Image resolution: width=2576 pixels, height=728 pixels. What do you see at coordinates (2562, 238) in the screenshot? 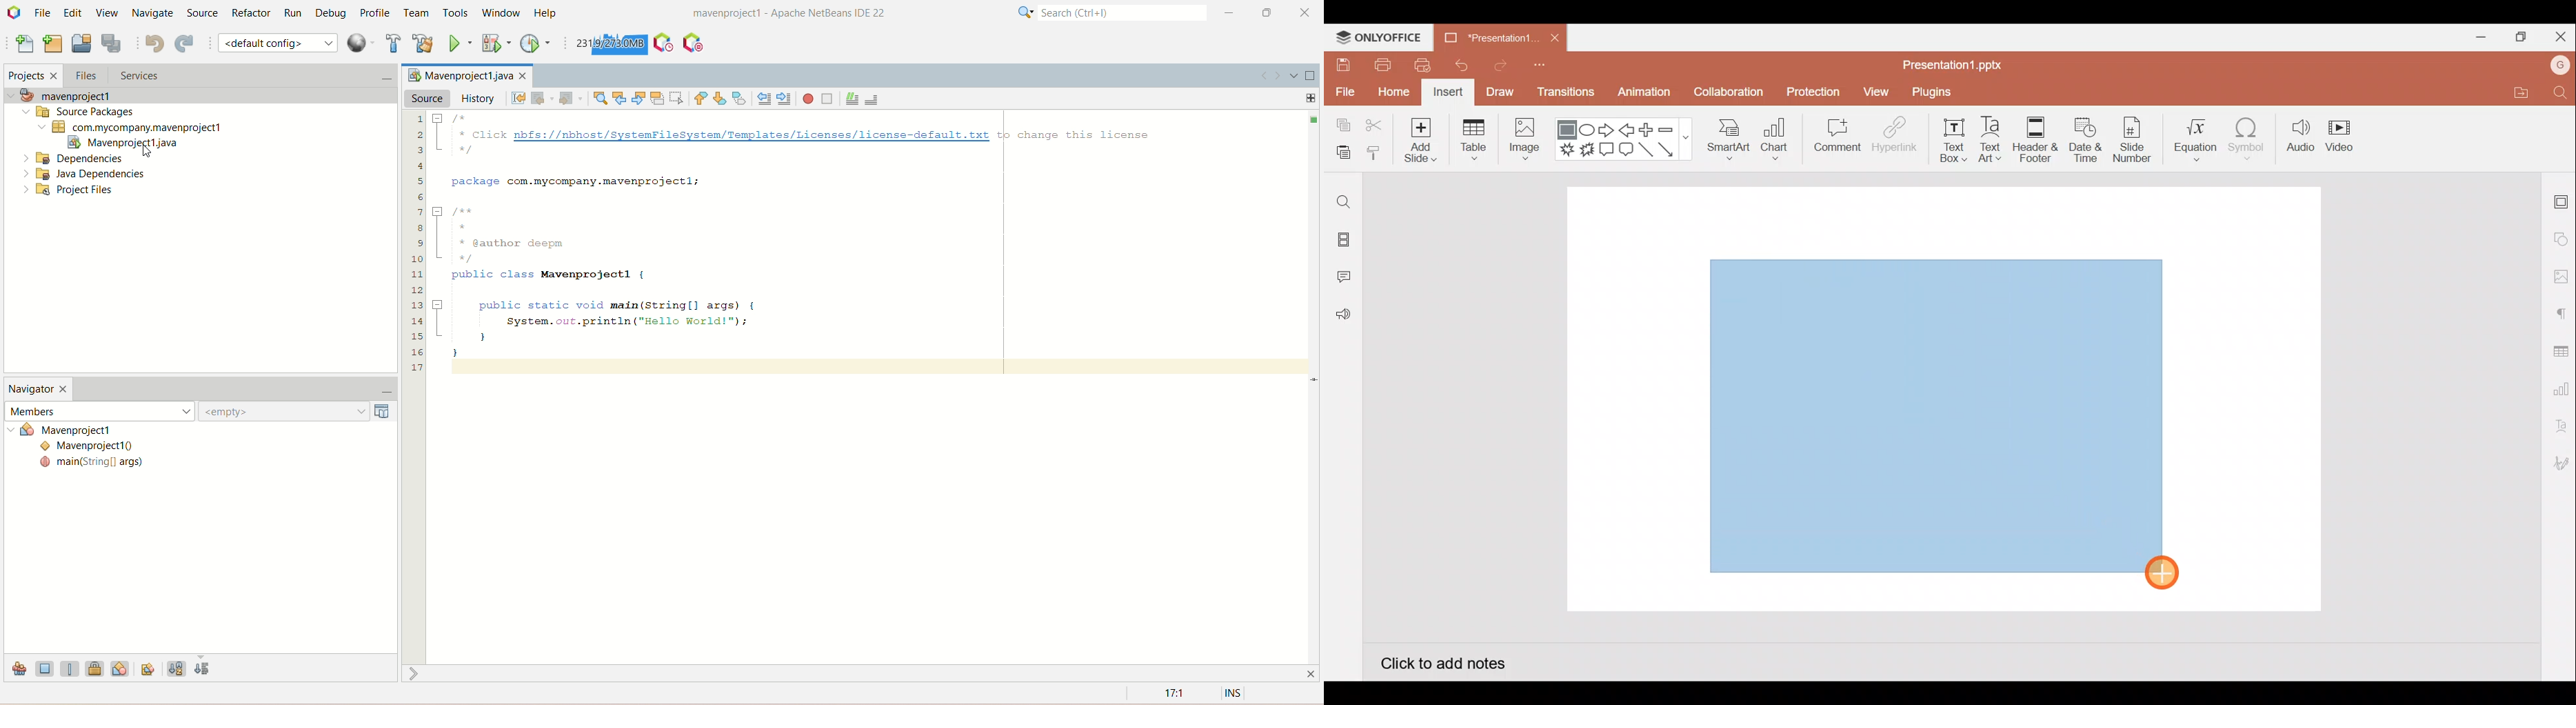
I see `Shape settings` at bounding box center [2562, 238].